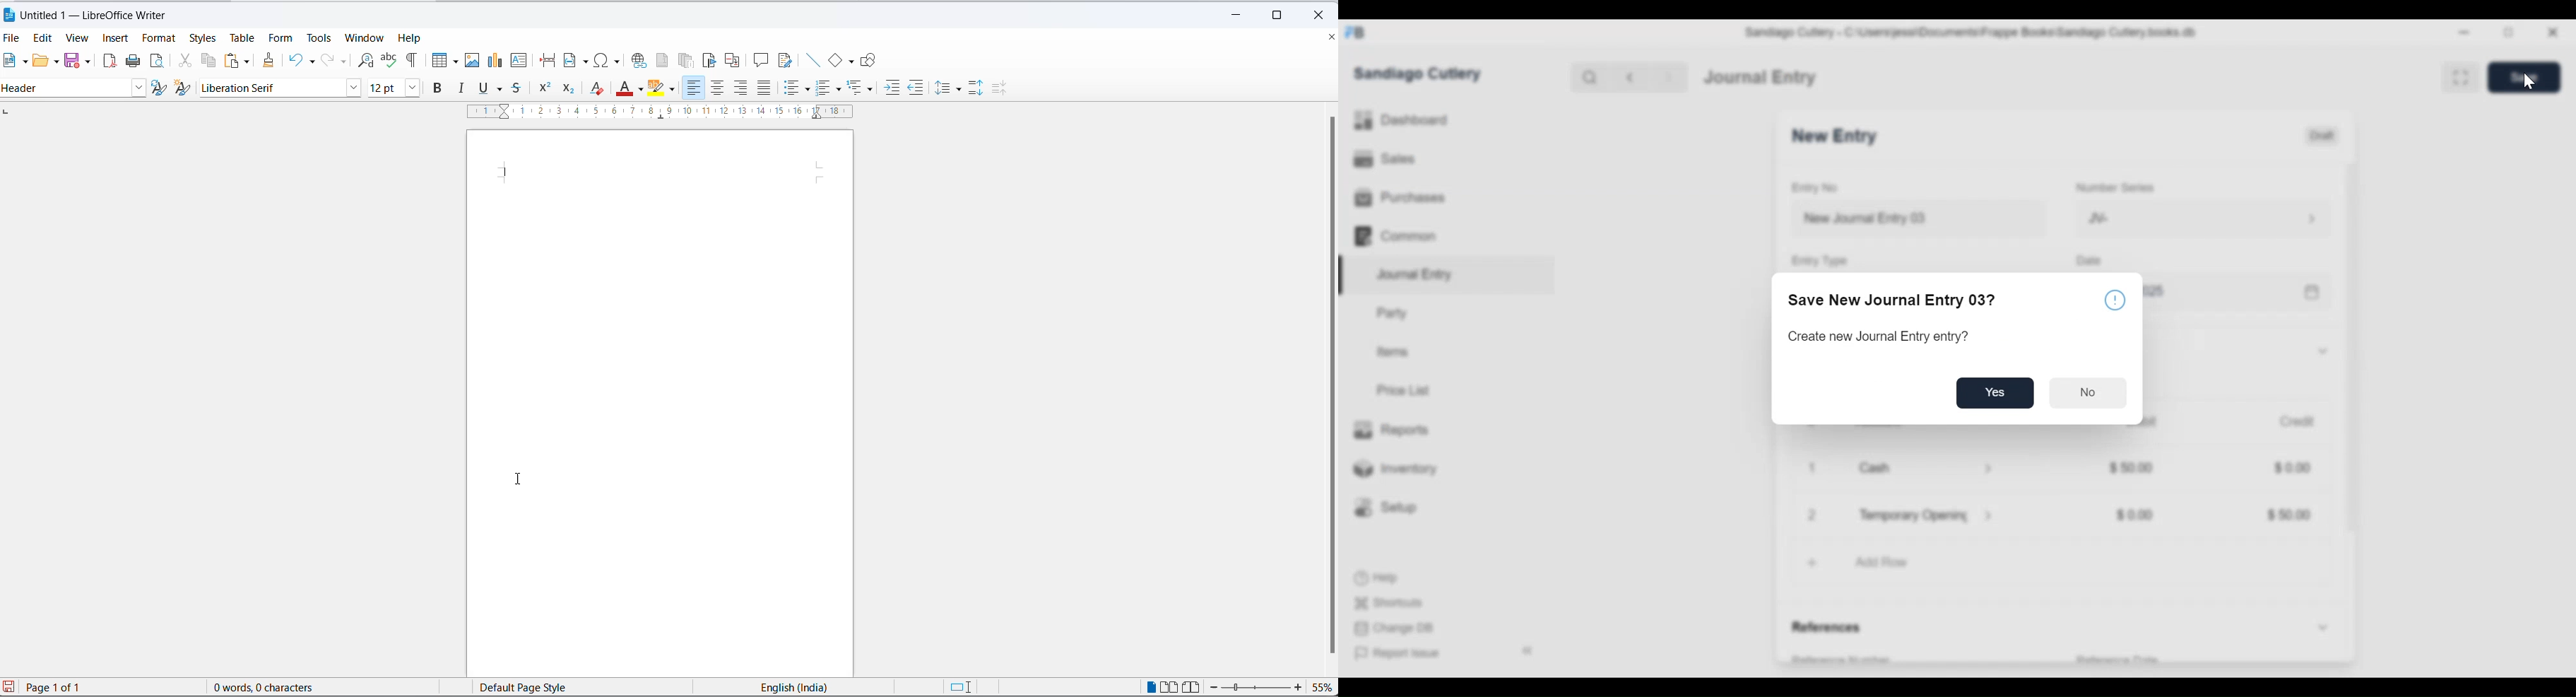 Image resolution: width=2576 pixels, height=700 pixels. What do you see at coordinates (283, 38) in the screenshot?
I see `form` at bounding box center [283, 38].